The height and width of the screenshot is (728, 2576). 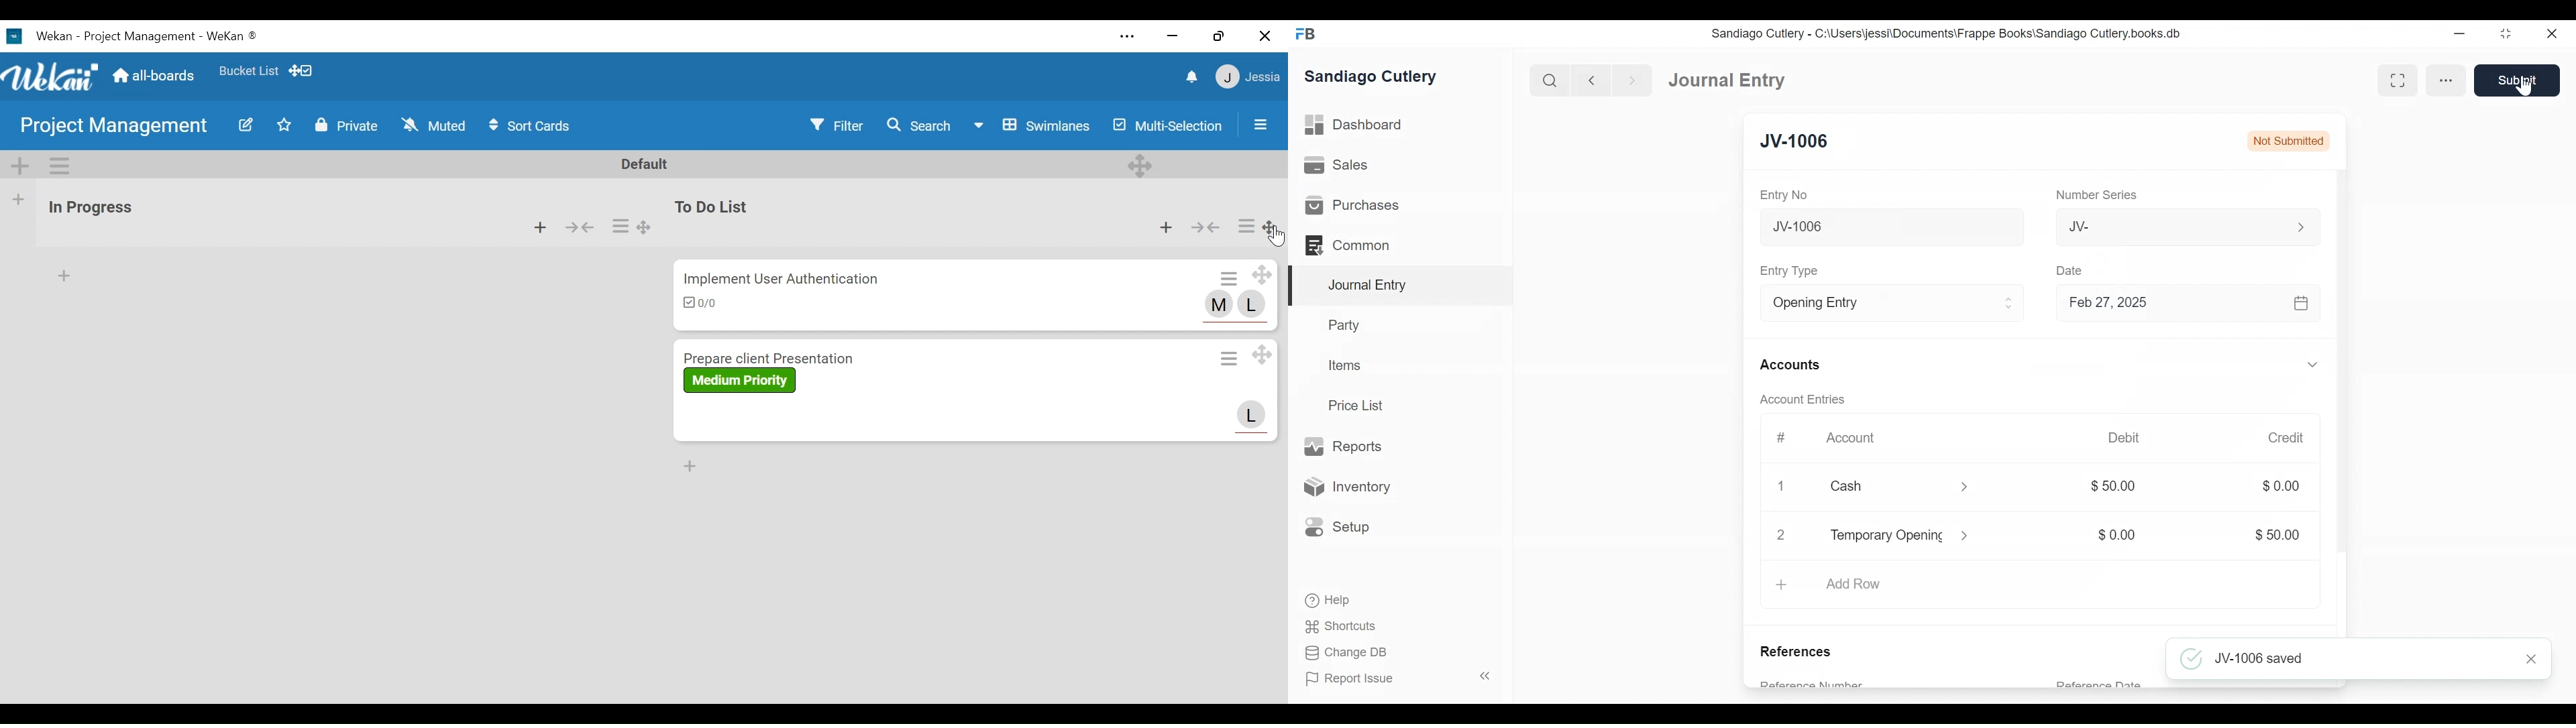 What do you see at coordinates (1347, 446) in the screenshot?
I see `Reports` at bounding box center [1347, 446].